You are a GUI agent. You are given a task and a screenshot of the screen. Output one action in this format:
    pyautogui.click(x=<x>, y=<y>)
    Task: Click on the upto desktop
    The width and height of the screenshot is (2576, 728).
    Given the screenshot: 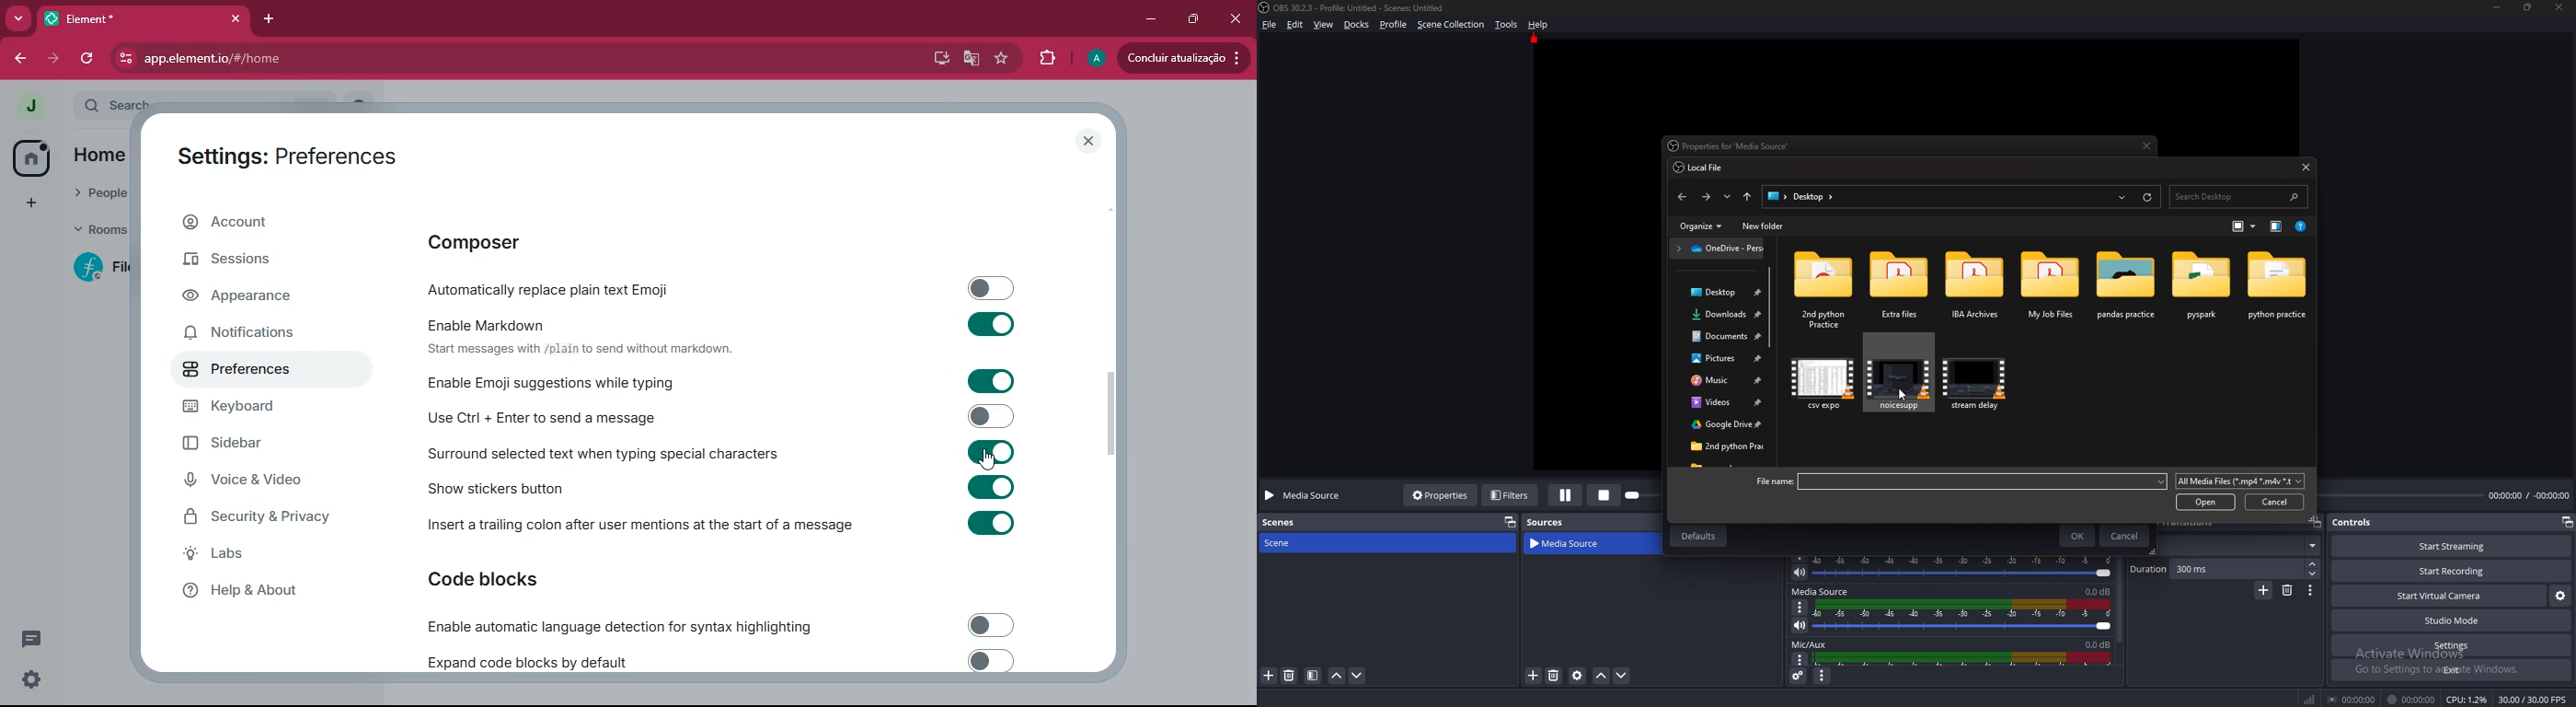 What is the action you would take?
    pyautogui.click(x=1748, y=197)
    